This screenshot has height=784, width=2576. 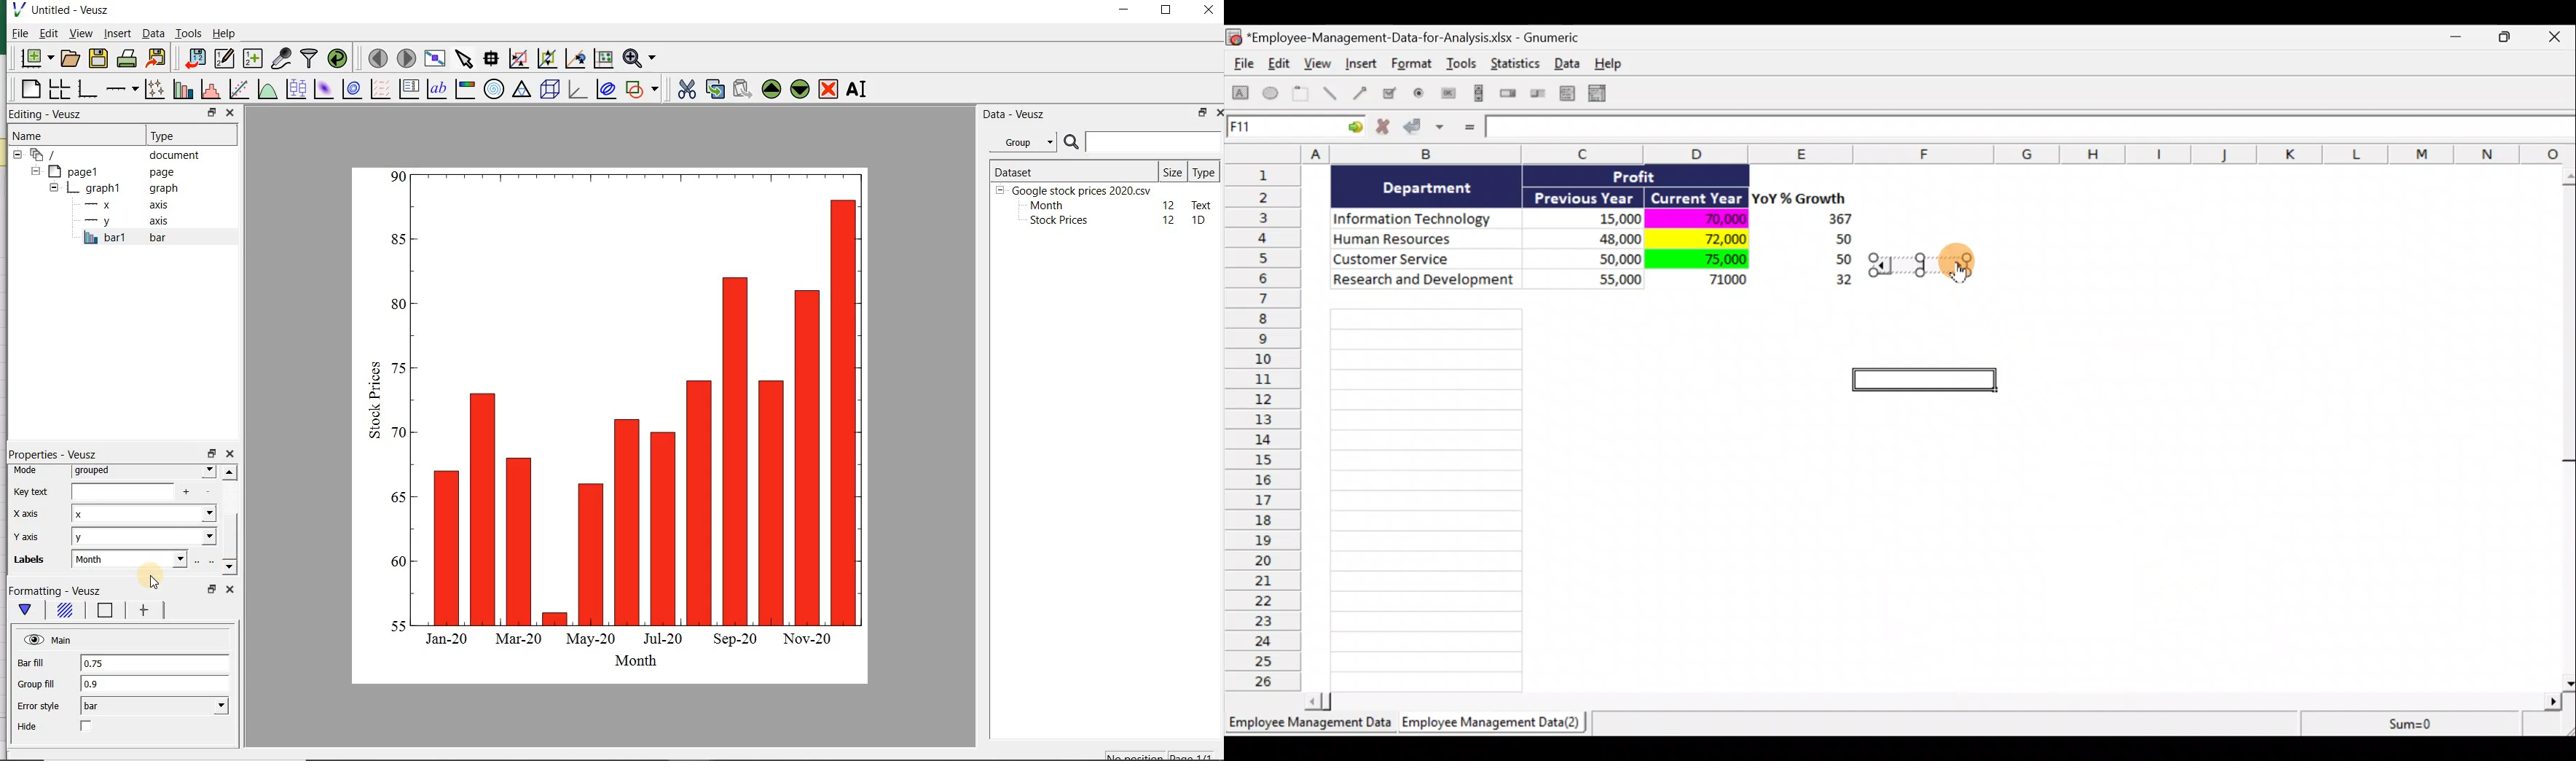 What do you see at coordinates (1536, 96) in the screenshot?
I see `Create a slider` at bounding box center [1536, 96].